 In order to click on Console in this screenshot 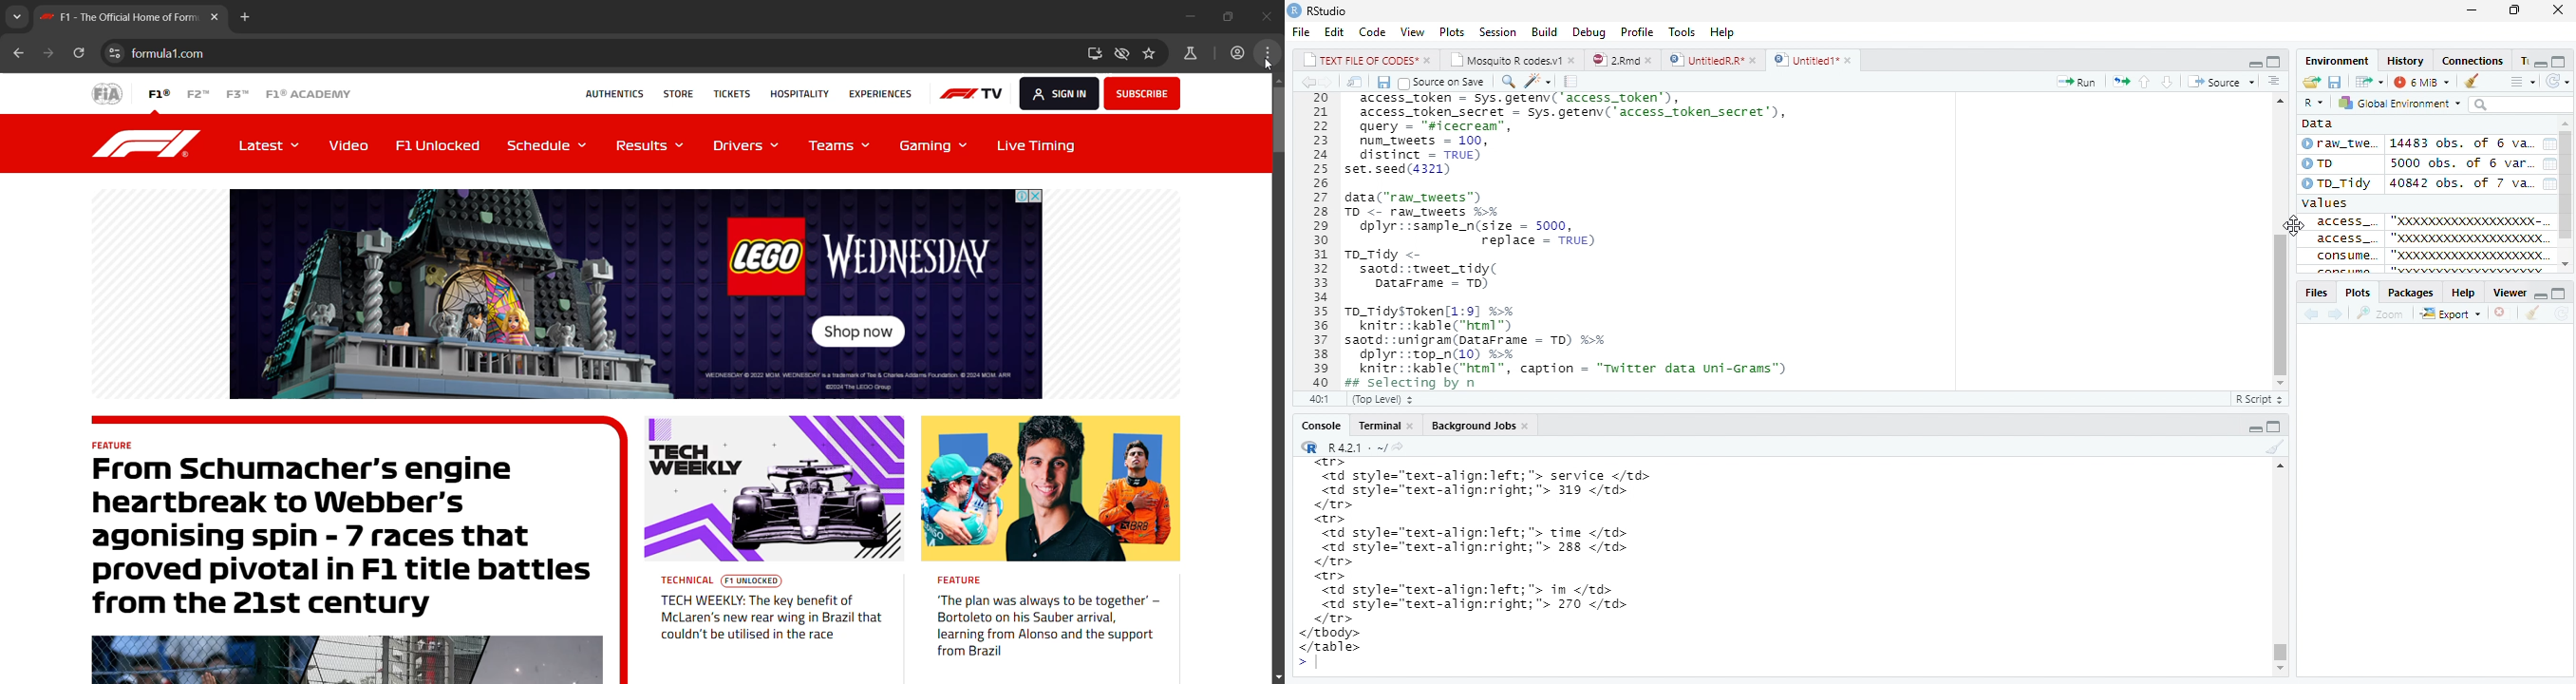, I will do `click(1315, 425)`.